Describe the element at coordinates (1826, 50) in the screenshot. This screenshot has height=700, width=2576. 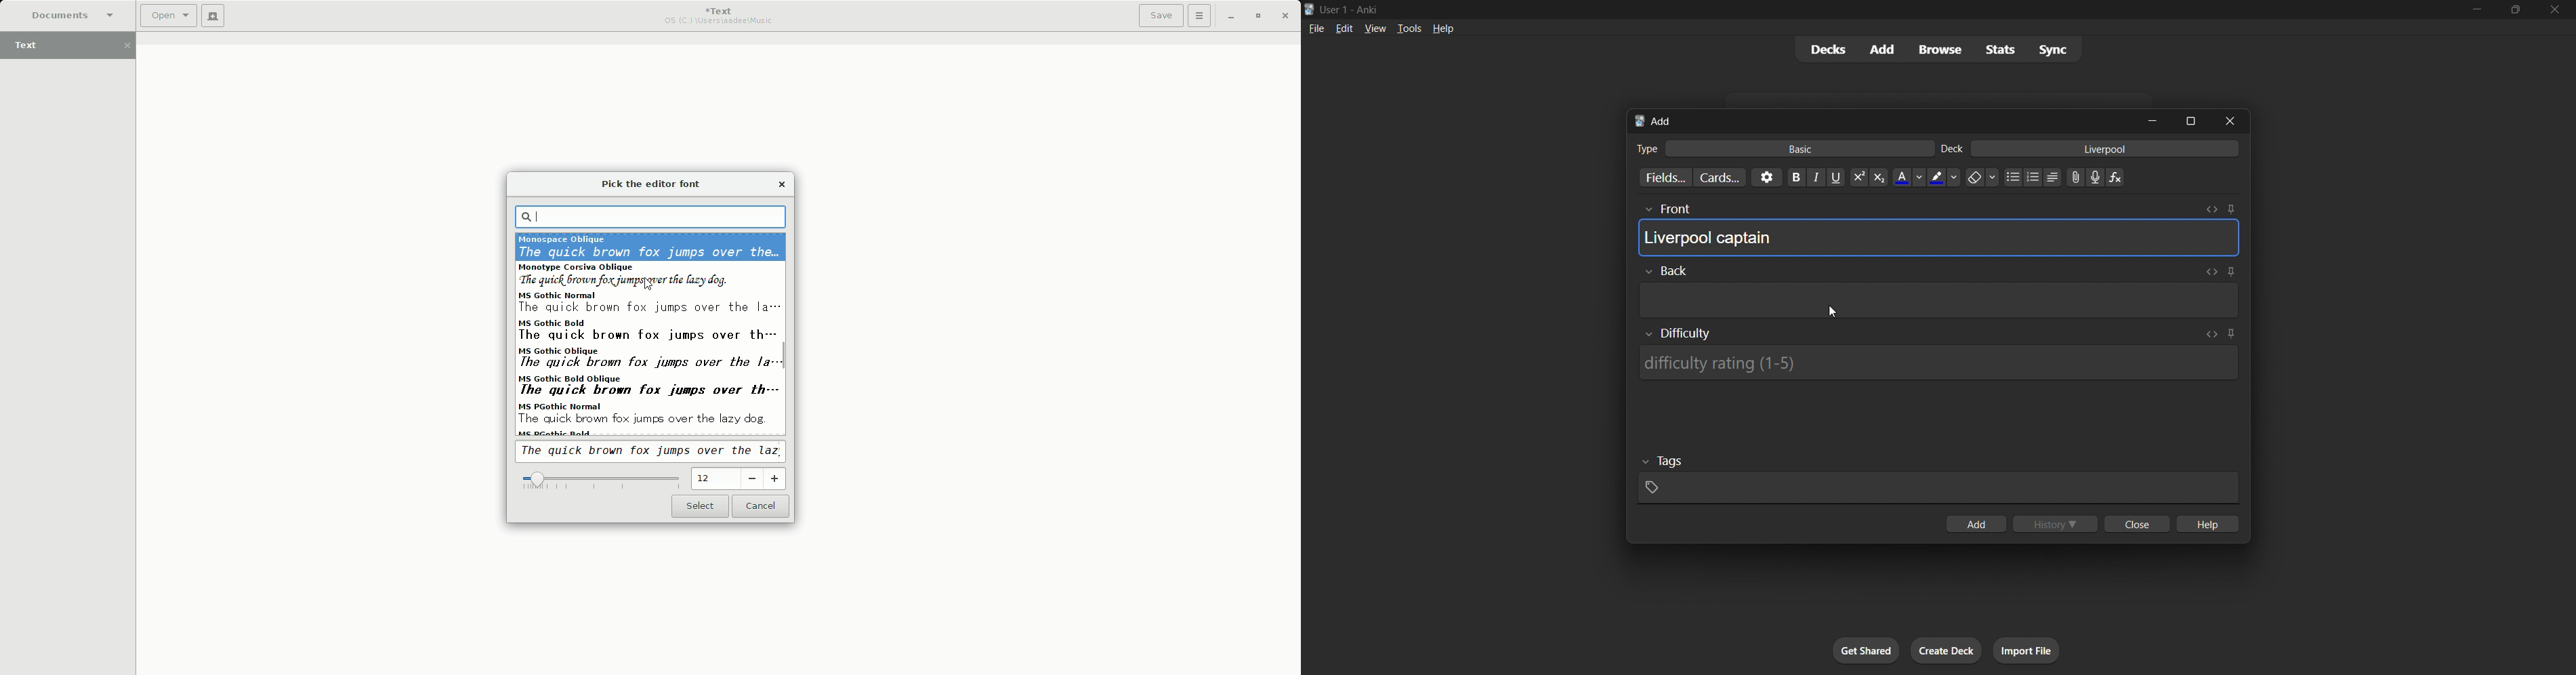
I see `decks` at that location.